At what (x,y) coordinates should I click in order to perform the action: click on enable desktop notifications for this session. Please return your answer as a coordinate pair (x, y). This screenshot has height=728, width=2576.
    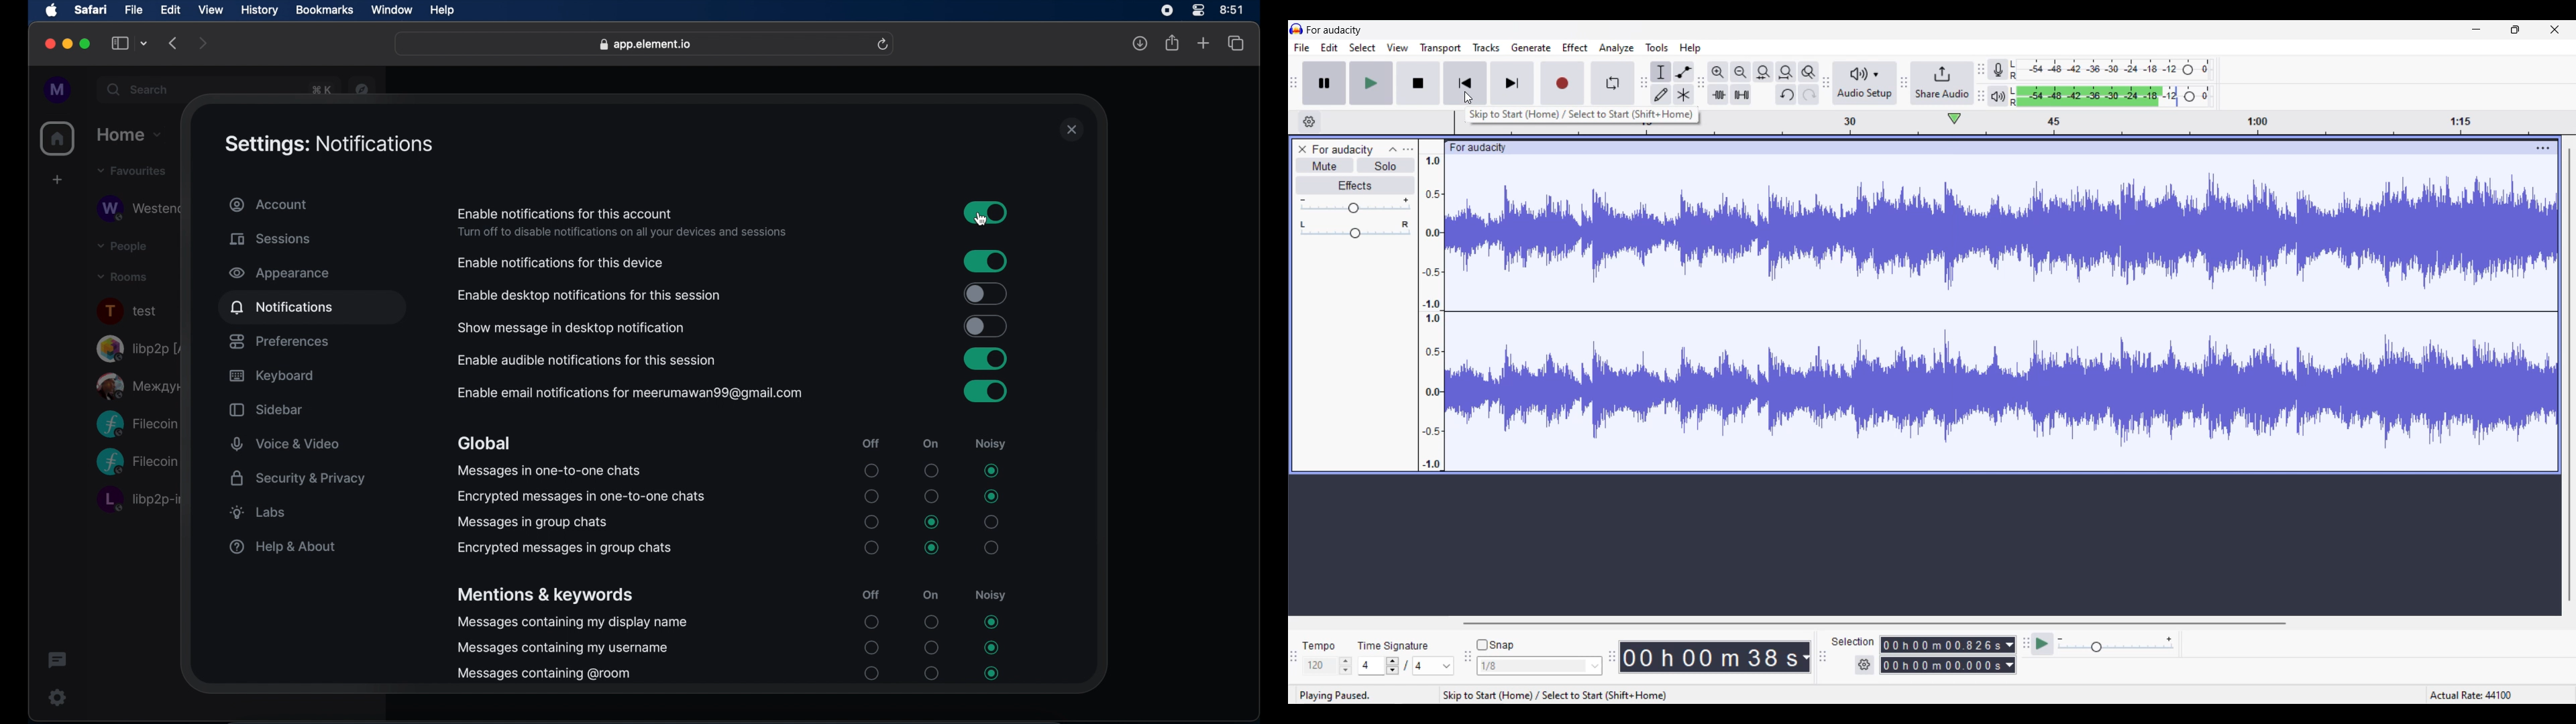
    Looking at the image, I should click on (589, 296).